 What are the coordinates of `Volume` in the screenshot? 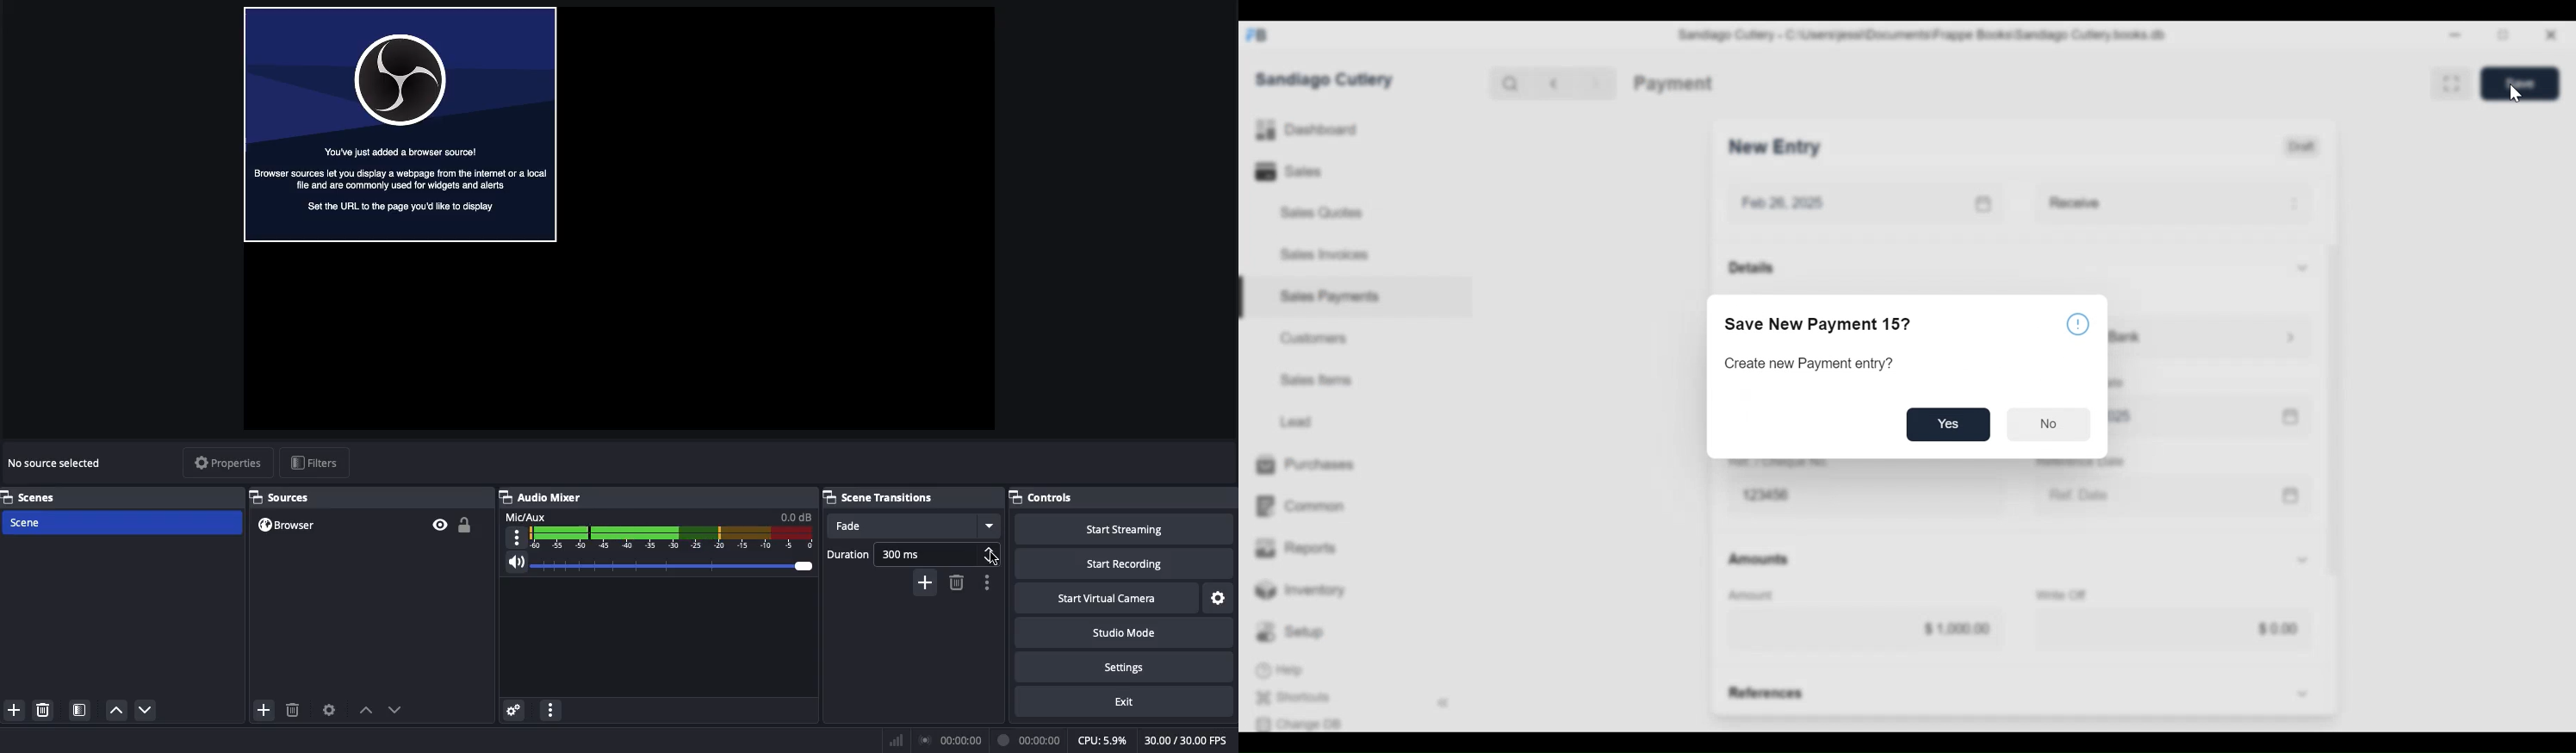 It's located at (660, 565).